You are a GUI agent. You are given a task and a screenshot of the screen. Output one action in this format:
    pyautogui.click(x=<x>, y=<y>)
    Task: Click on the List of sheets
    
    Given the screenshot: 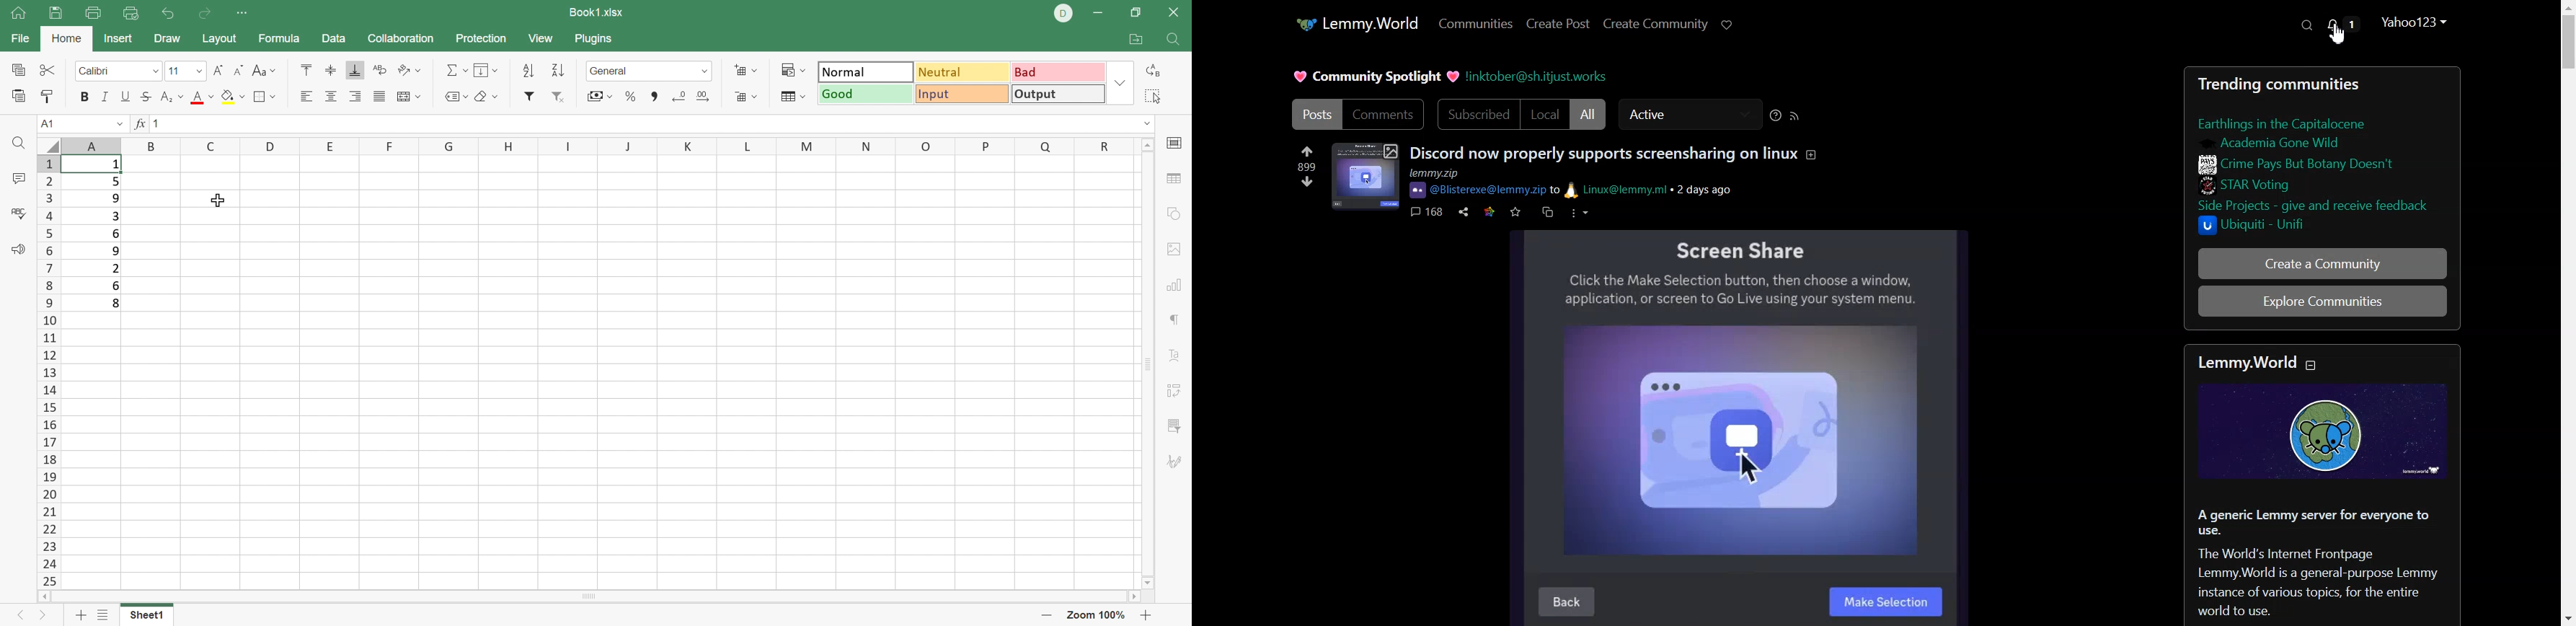 What is the action you would take?
    pyautogui.click(x=103, y=615)
    